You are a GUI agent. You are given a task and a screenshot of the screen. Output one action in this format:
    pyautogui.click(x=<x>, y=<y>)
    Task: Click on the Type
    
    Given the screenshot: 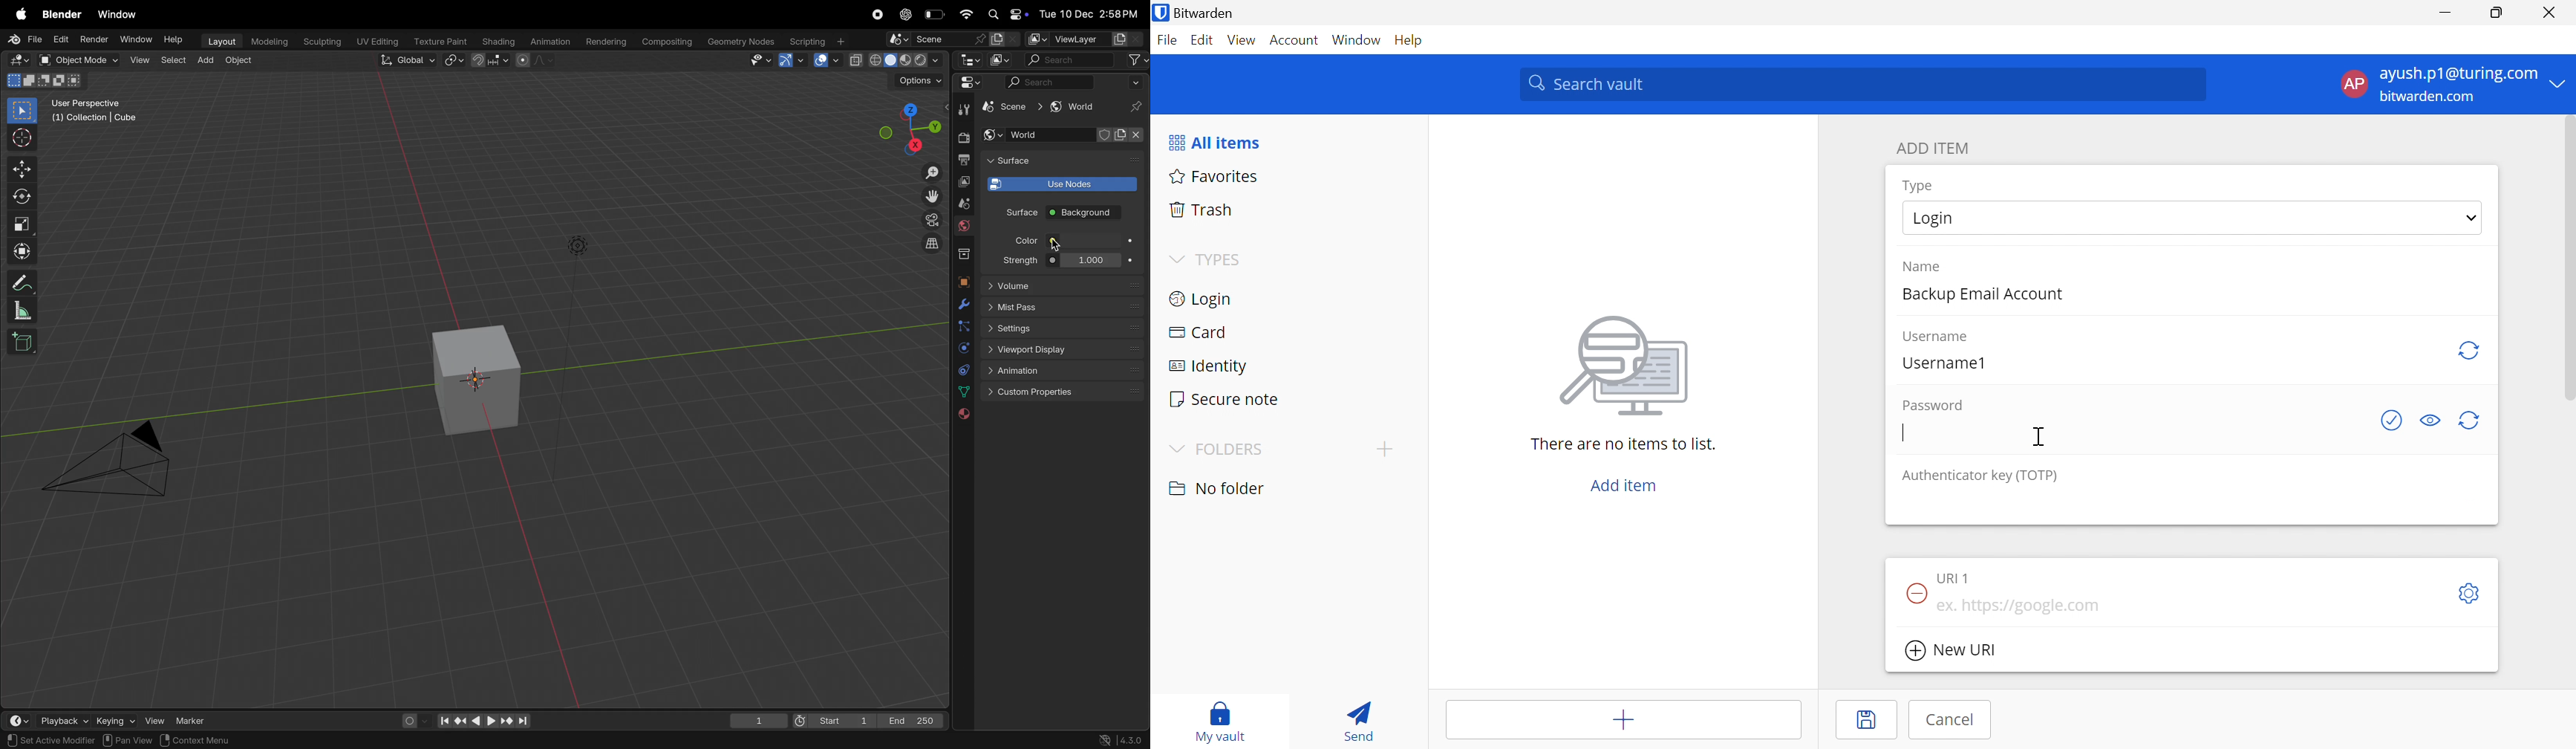 What is the action you would take?
    pyautogui.click(x=1920, y=187)
    